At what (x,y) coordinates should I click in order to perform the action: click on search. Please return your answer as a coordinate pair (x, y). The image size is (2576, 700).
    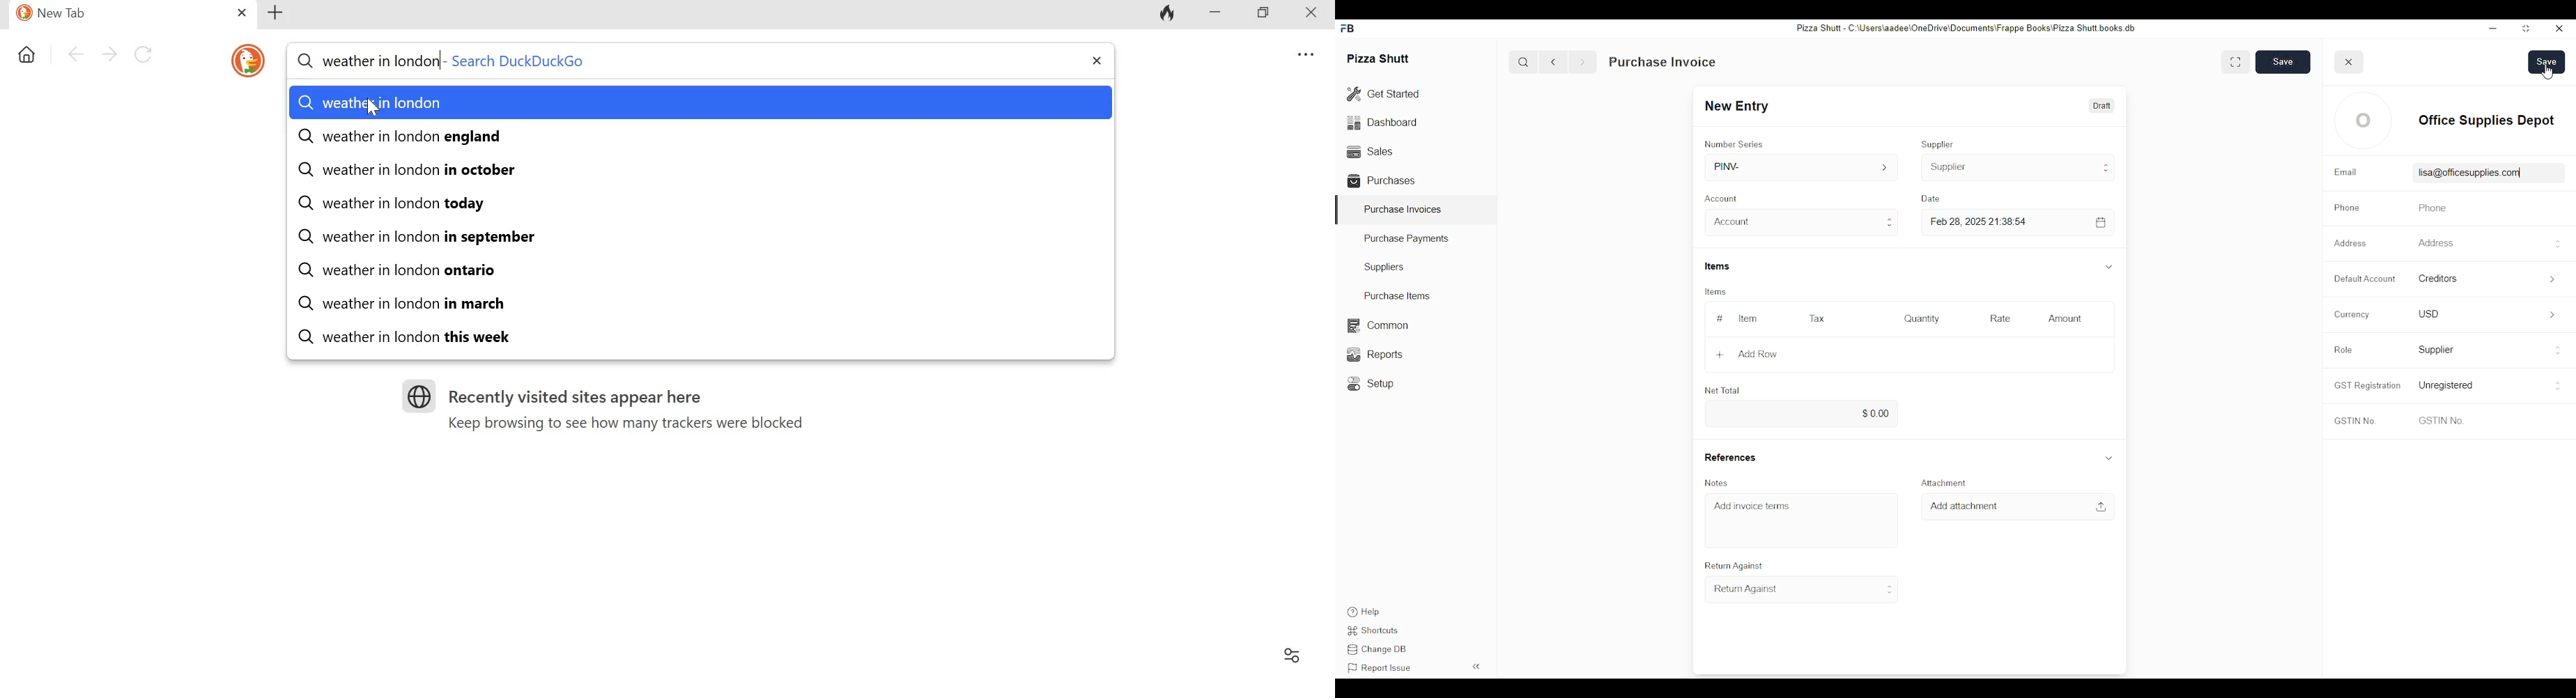
    Looking at the image, I should click on (1523, 62).